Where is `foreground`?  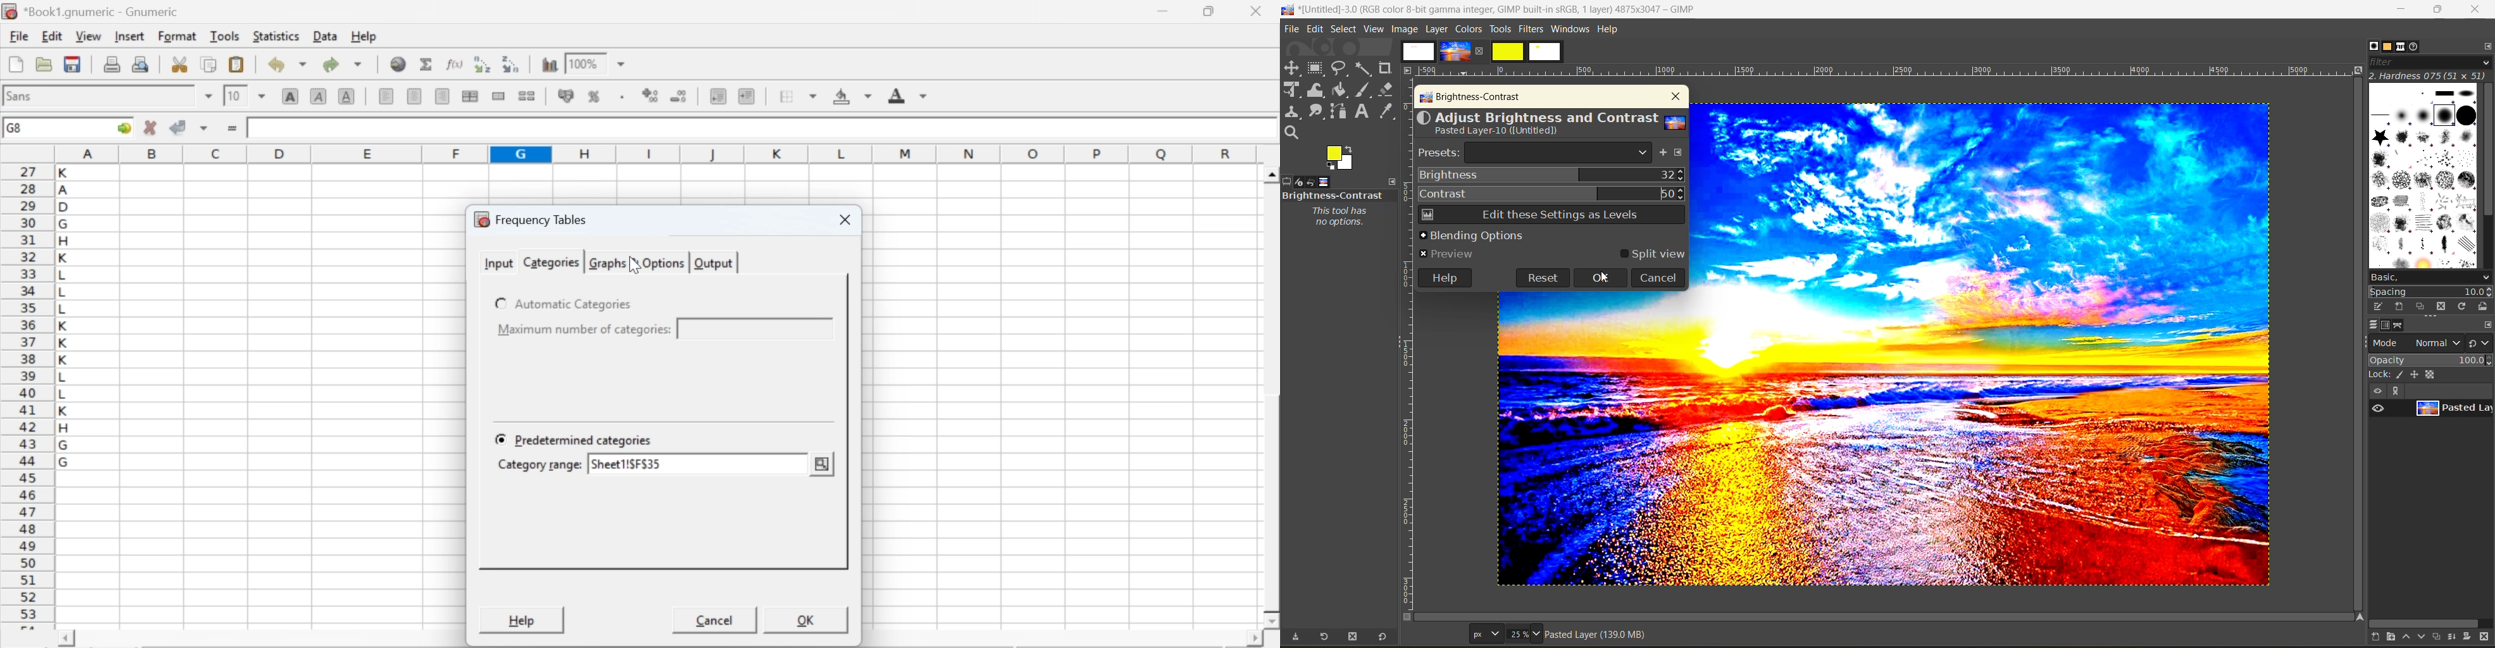 foreground is located at coordinates (908, 95).